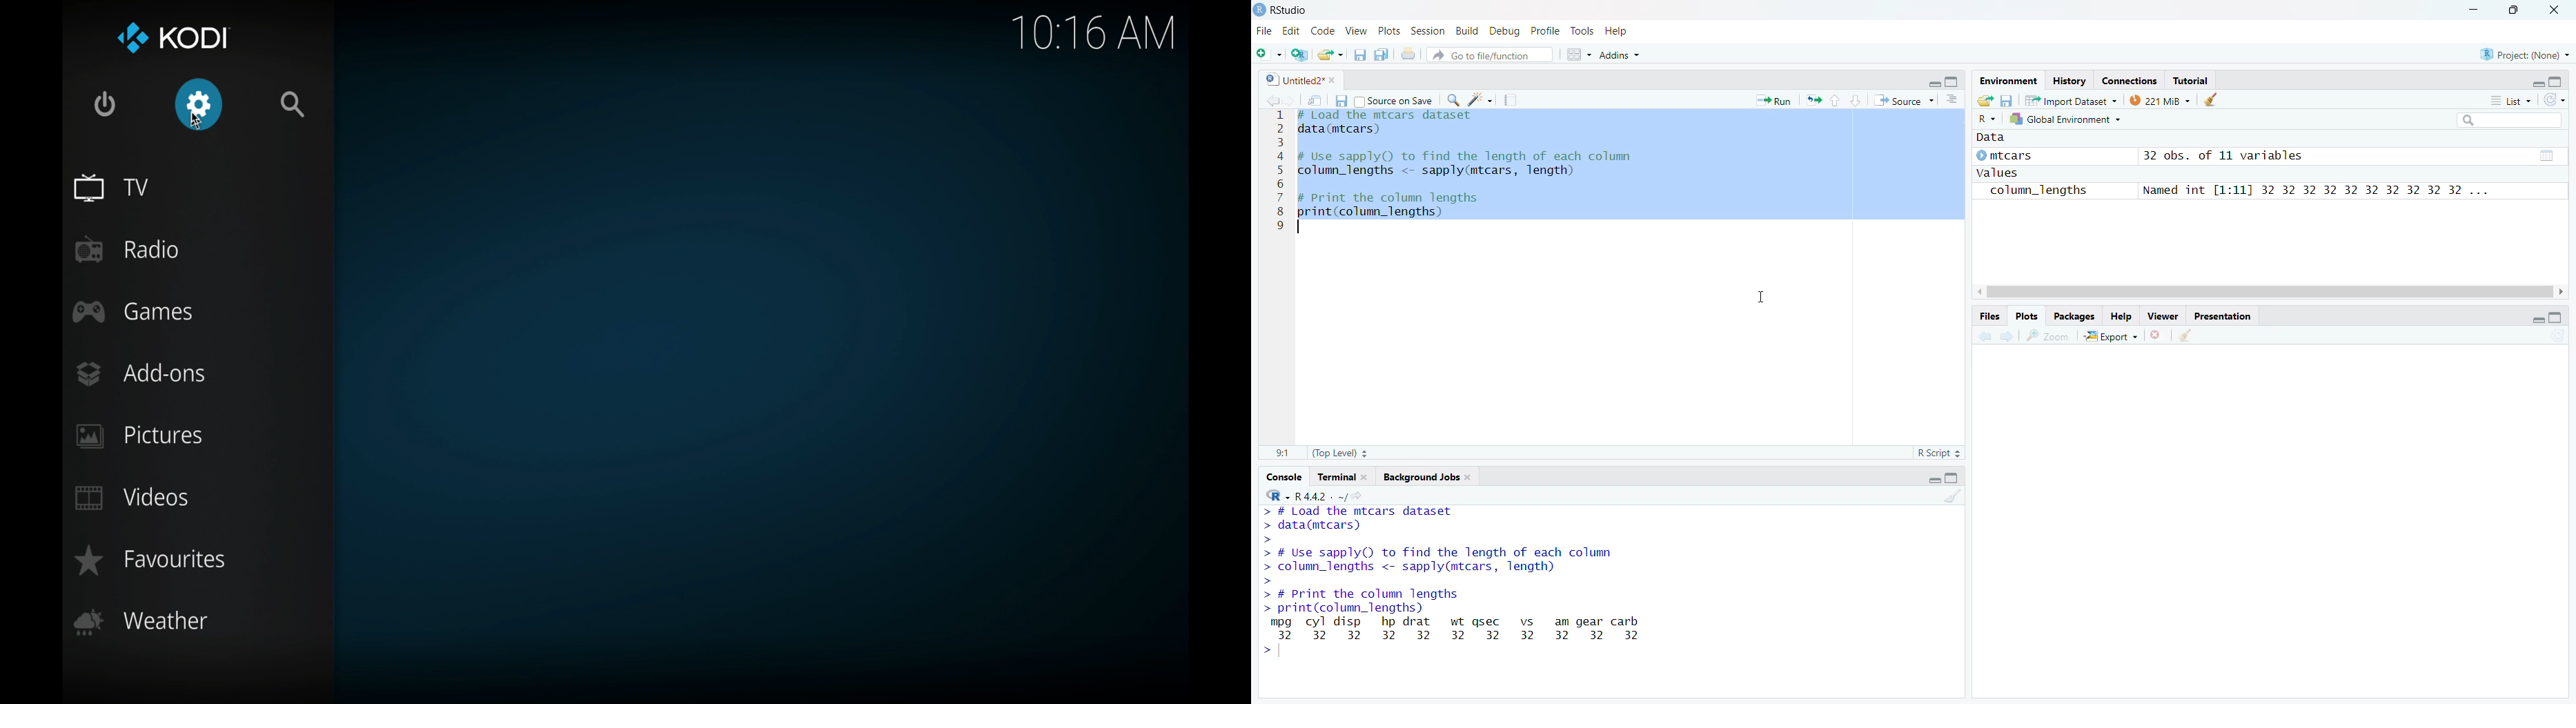 This screenshot has width=2576, height=728. I want to click on Previous plot, so click(1985, 335).